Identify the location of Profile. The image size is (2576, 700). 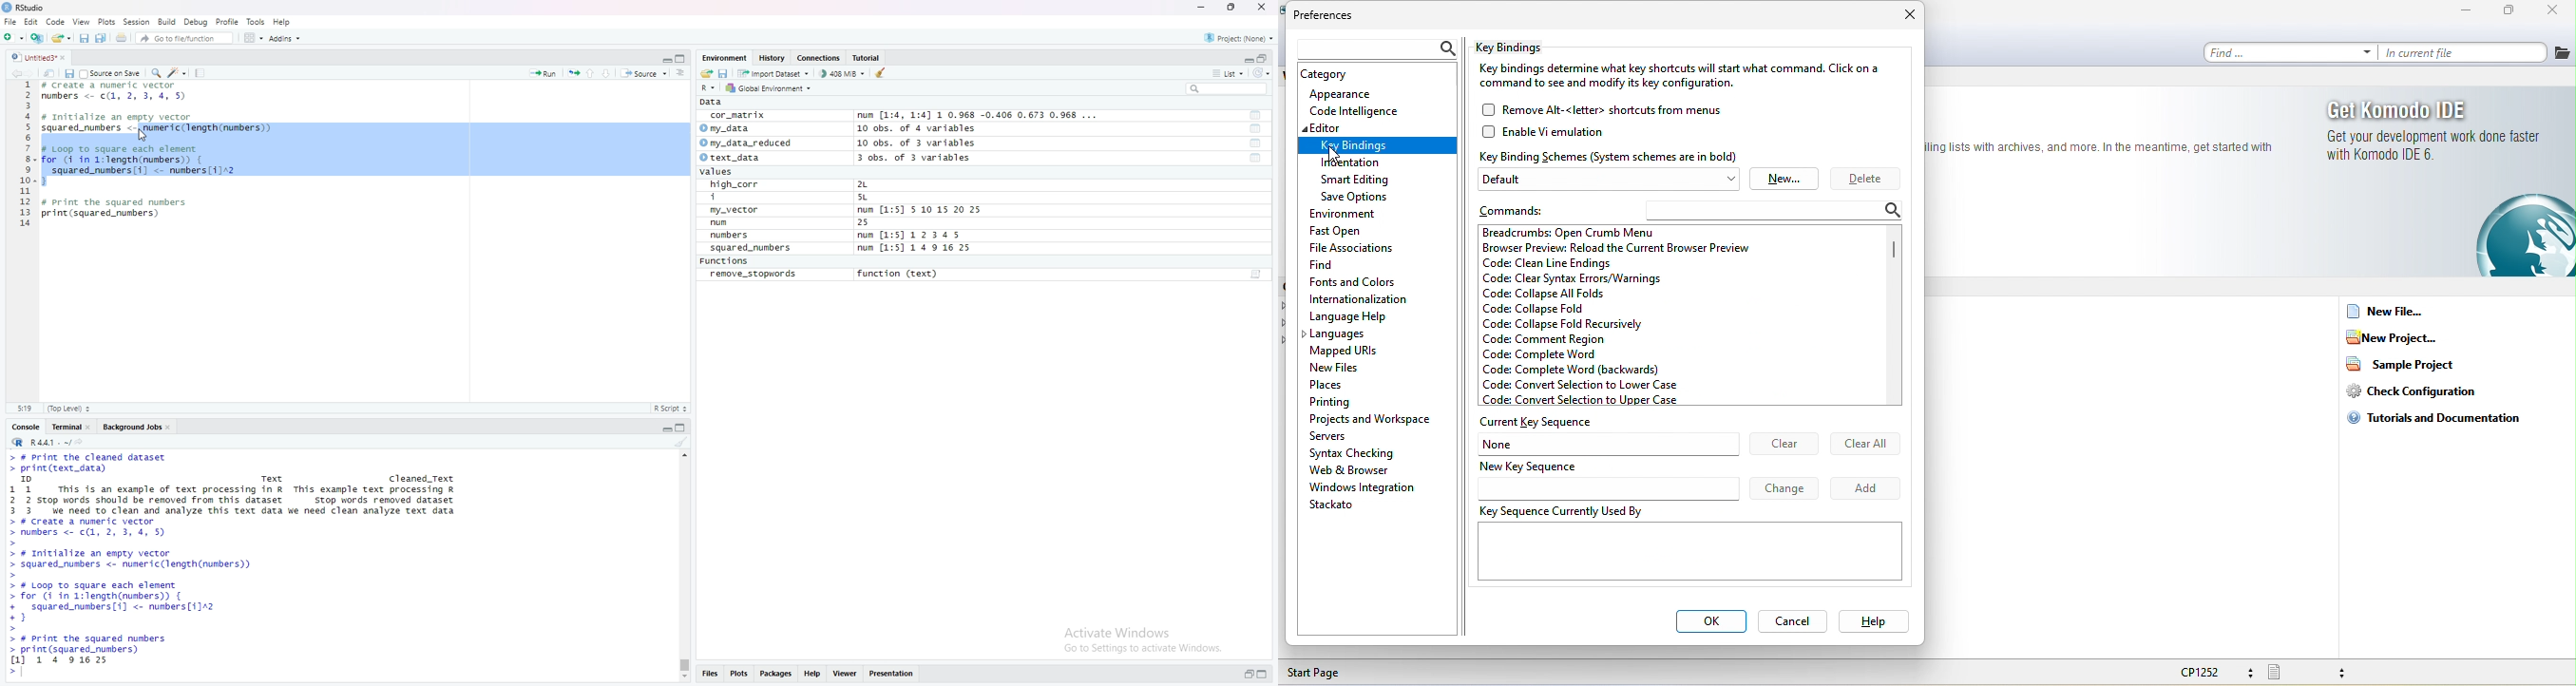
(228, 21).